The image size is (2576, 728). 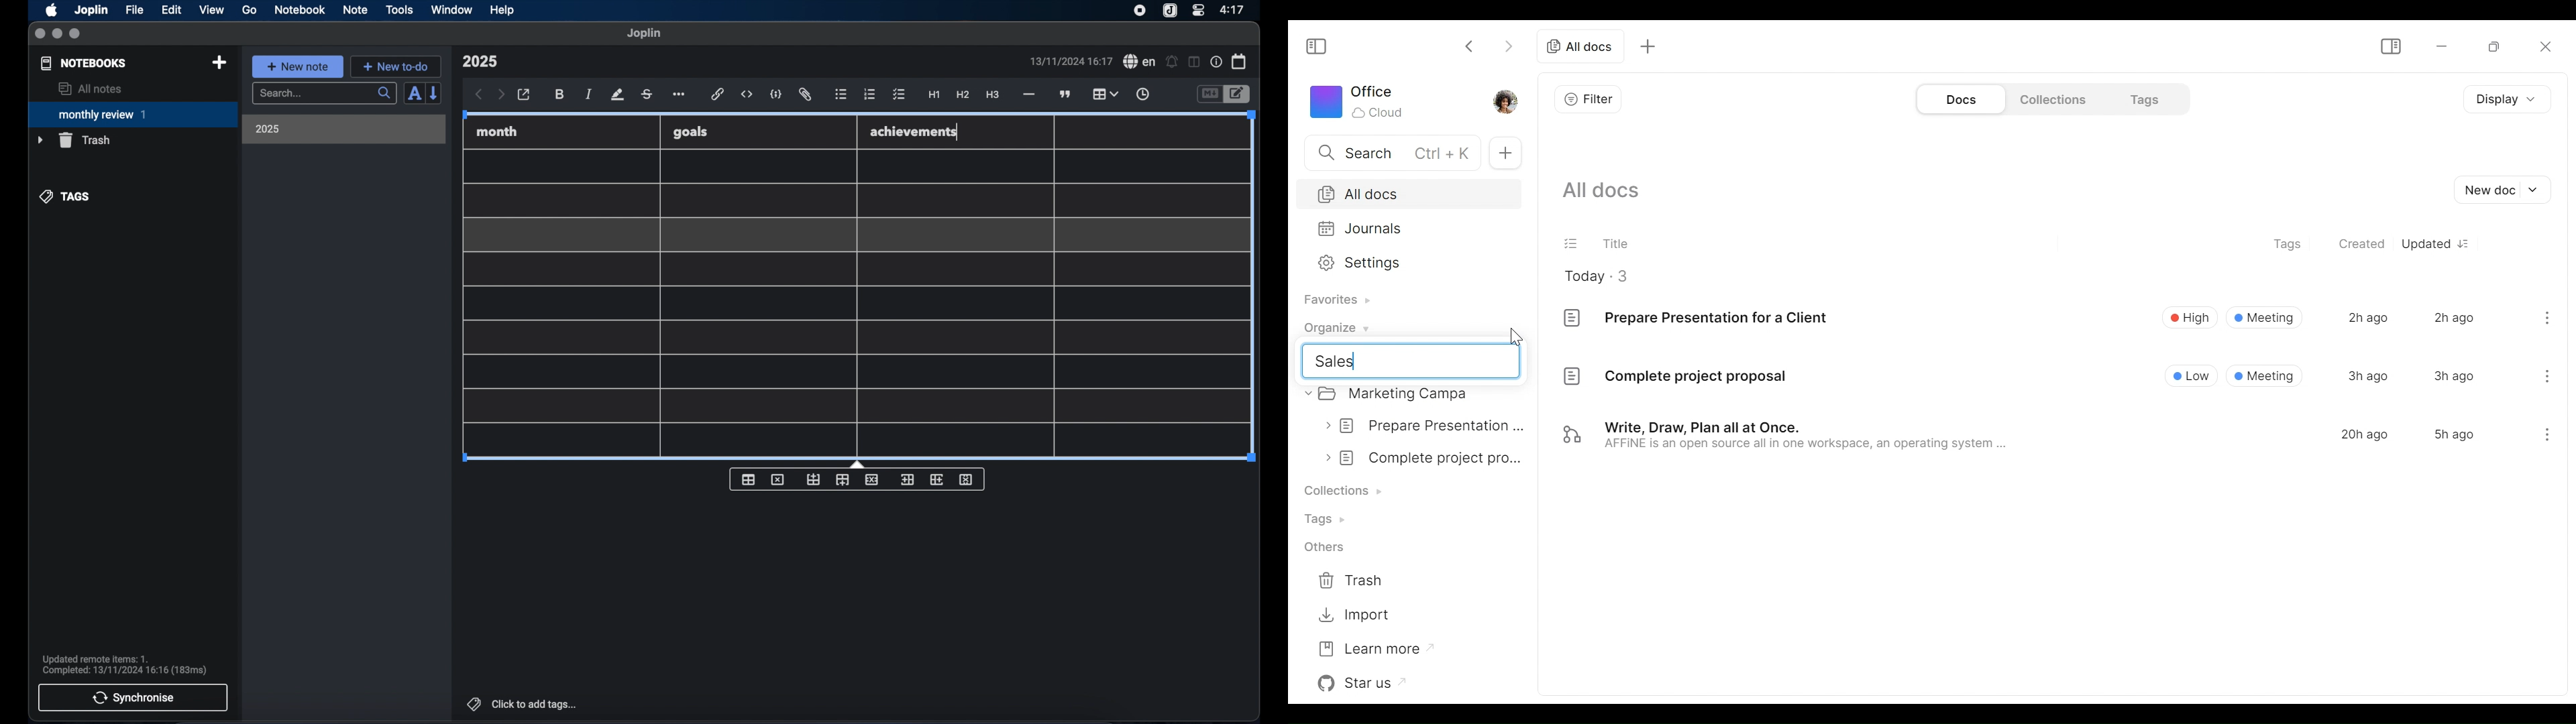 I want to click on strikethrough, so click(x=646, y=95).